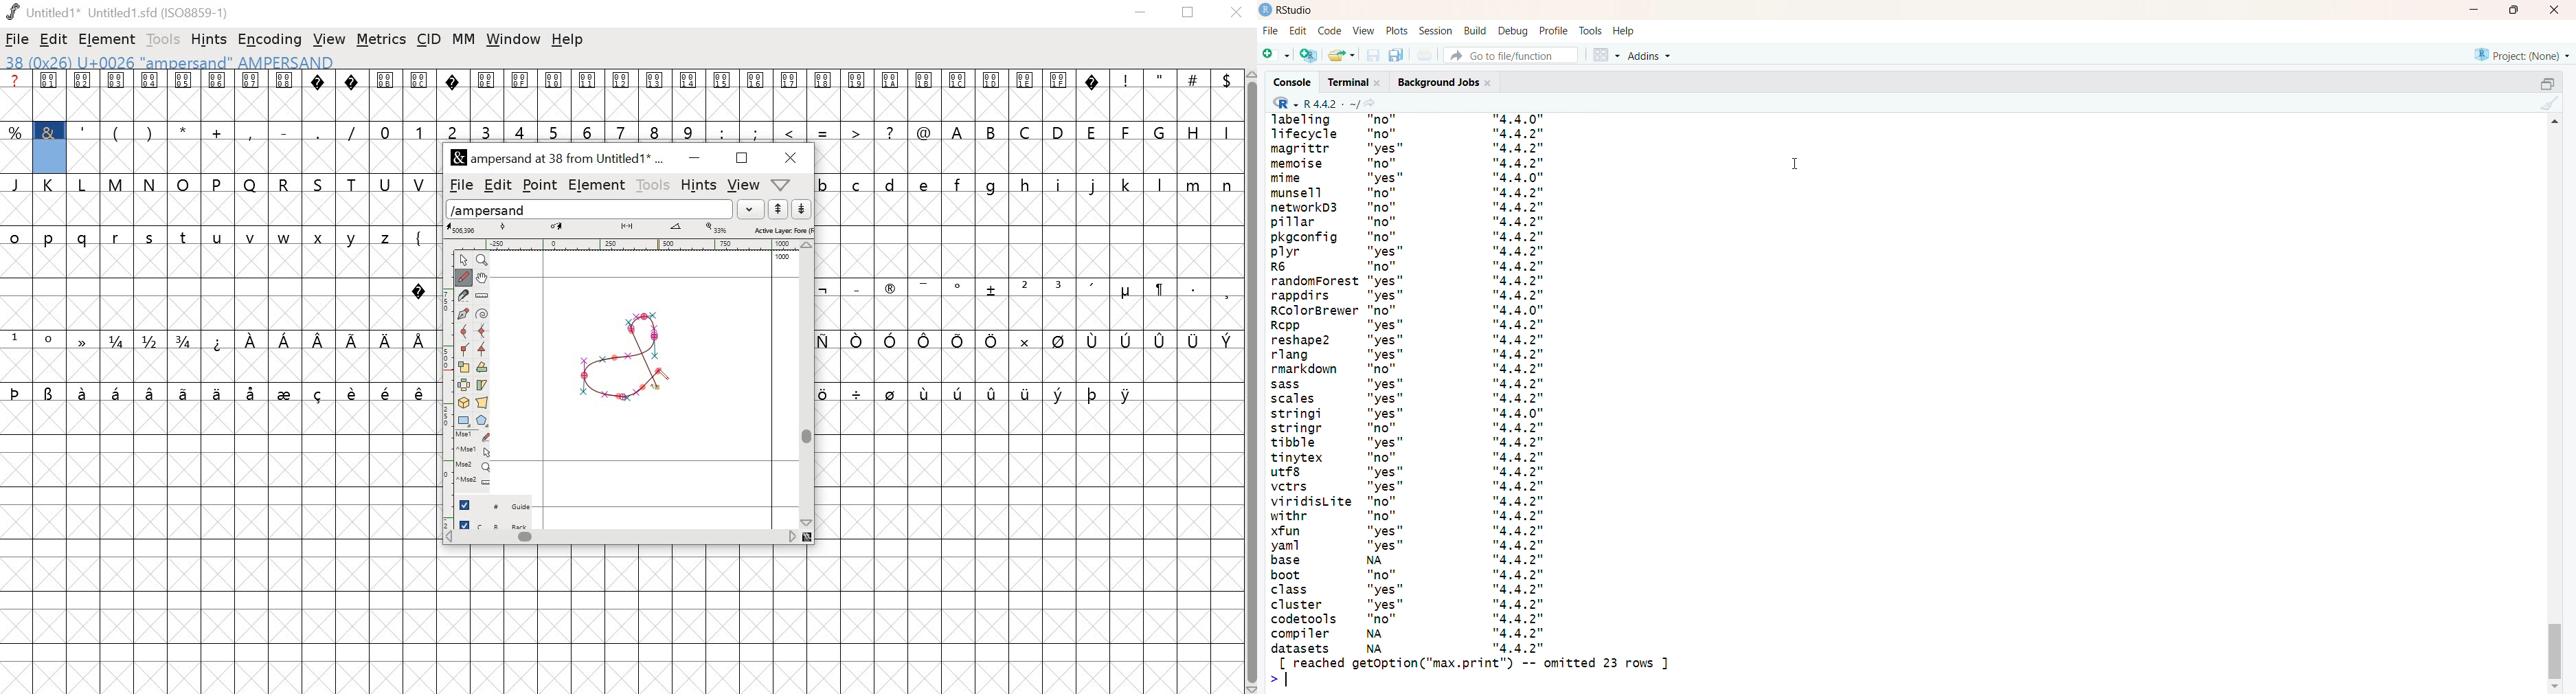 This screenshot has width=2576, height=700. Describe the element at coordinates (1652, 56) in the screenshot. I see `Addins` at that location.